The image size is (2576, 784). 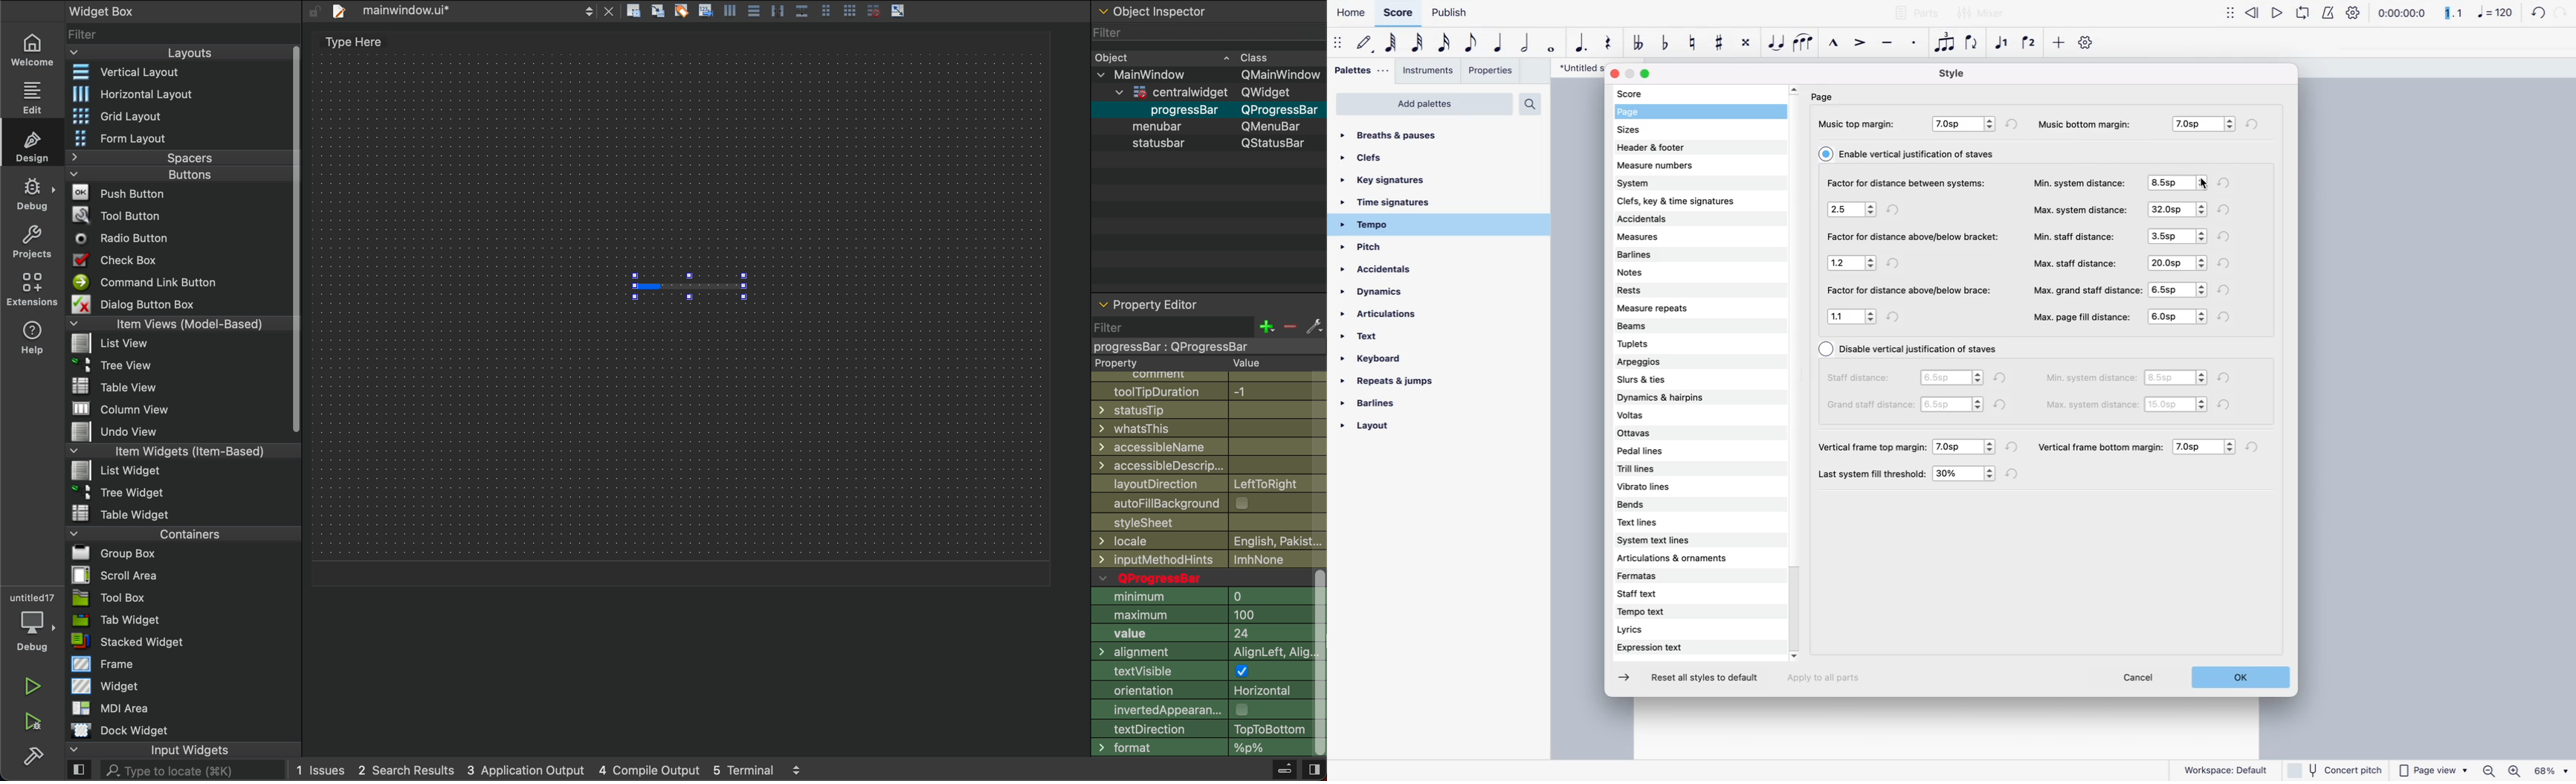 What do you see at coordinates (1208, 100) in the screenshot?
I see `Object Detail` at bounding box center [1208, 100].